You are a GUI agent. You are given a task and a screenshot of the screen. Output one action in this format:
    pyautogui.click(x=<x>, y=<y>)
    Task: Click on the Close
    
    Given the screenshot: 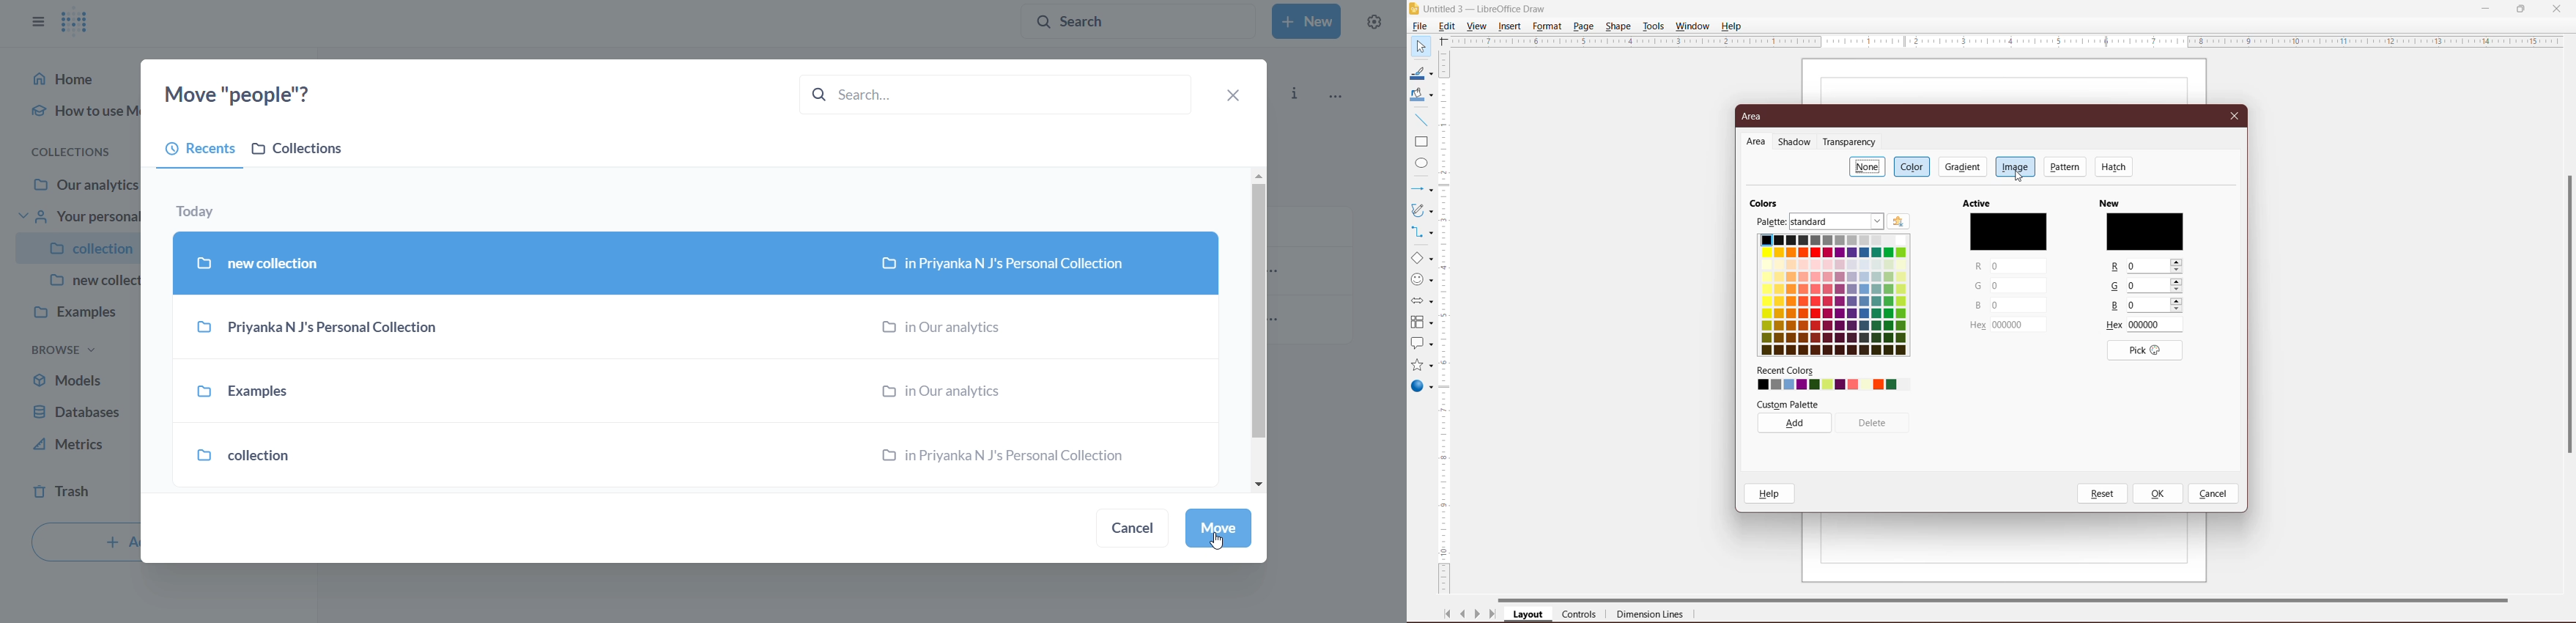 What is the action you would take?
    pyautogui.click(x=2235, y=115)
    